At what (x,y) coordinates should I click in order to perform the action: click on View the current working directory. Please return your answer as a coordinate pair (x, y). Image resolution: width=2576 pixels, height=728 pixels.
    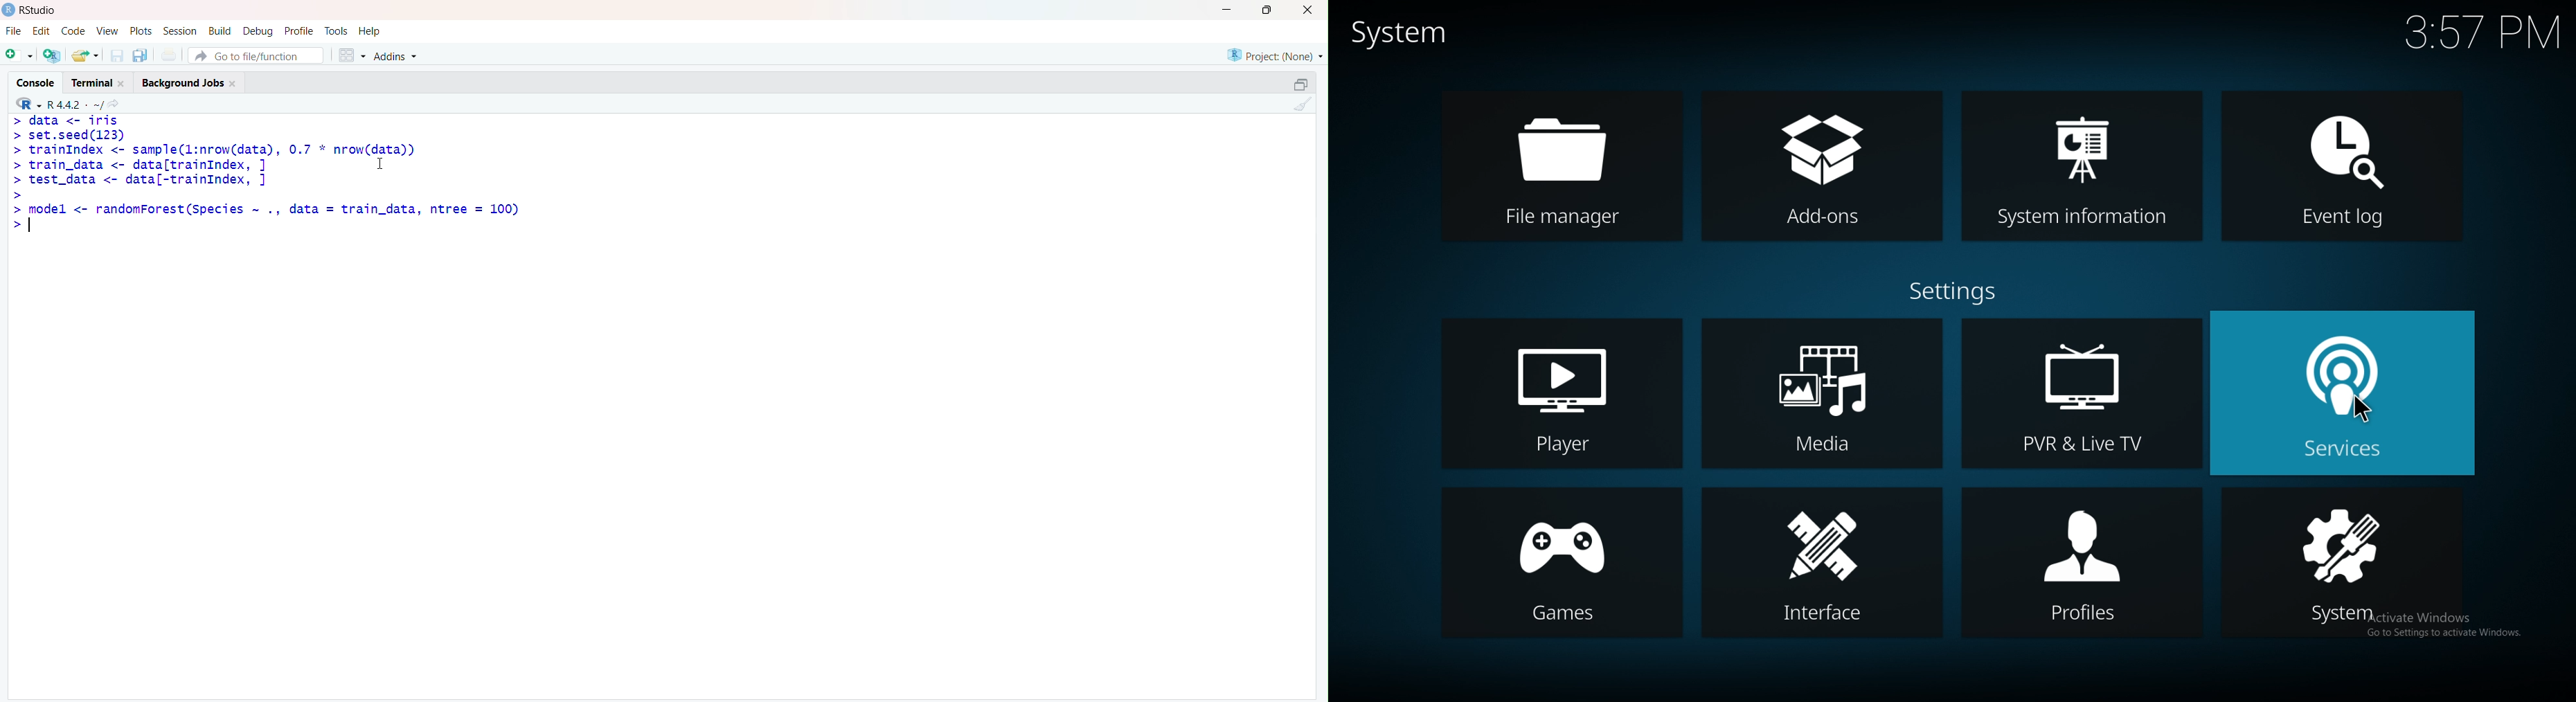
    Looking at the image, I should click on (120, 102).